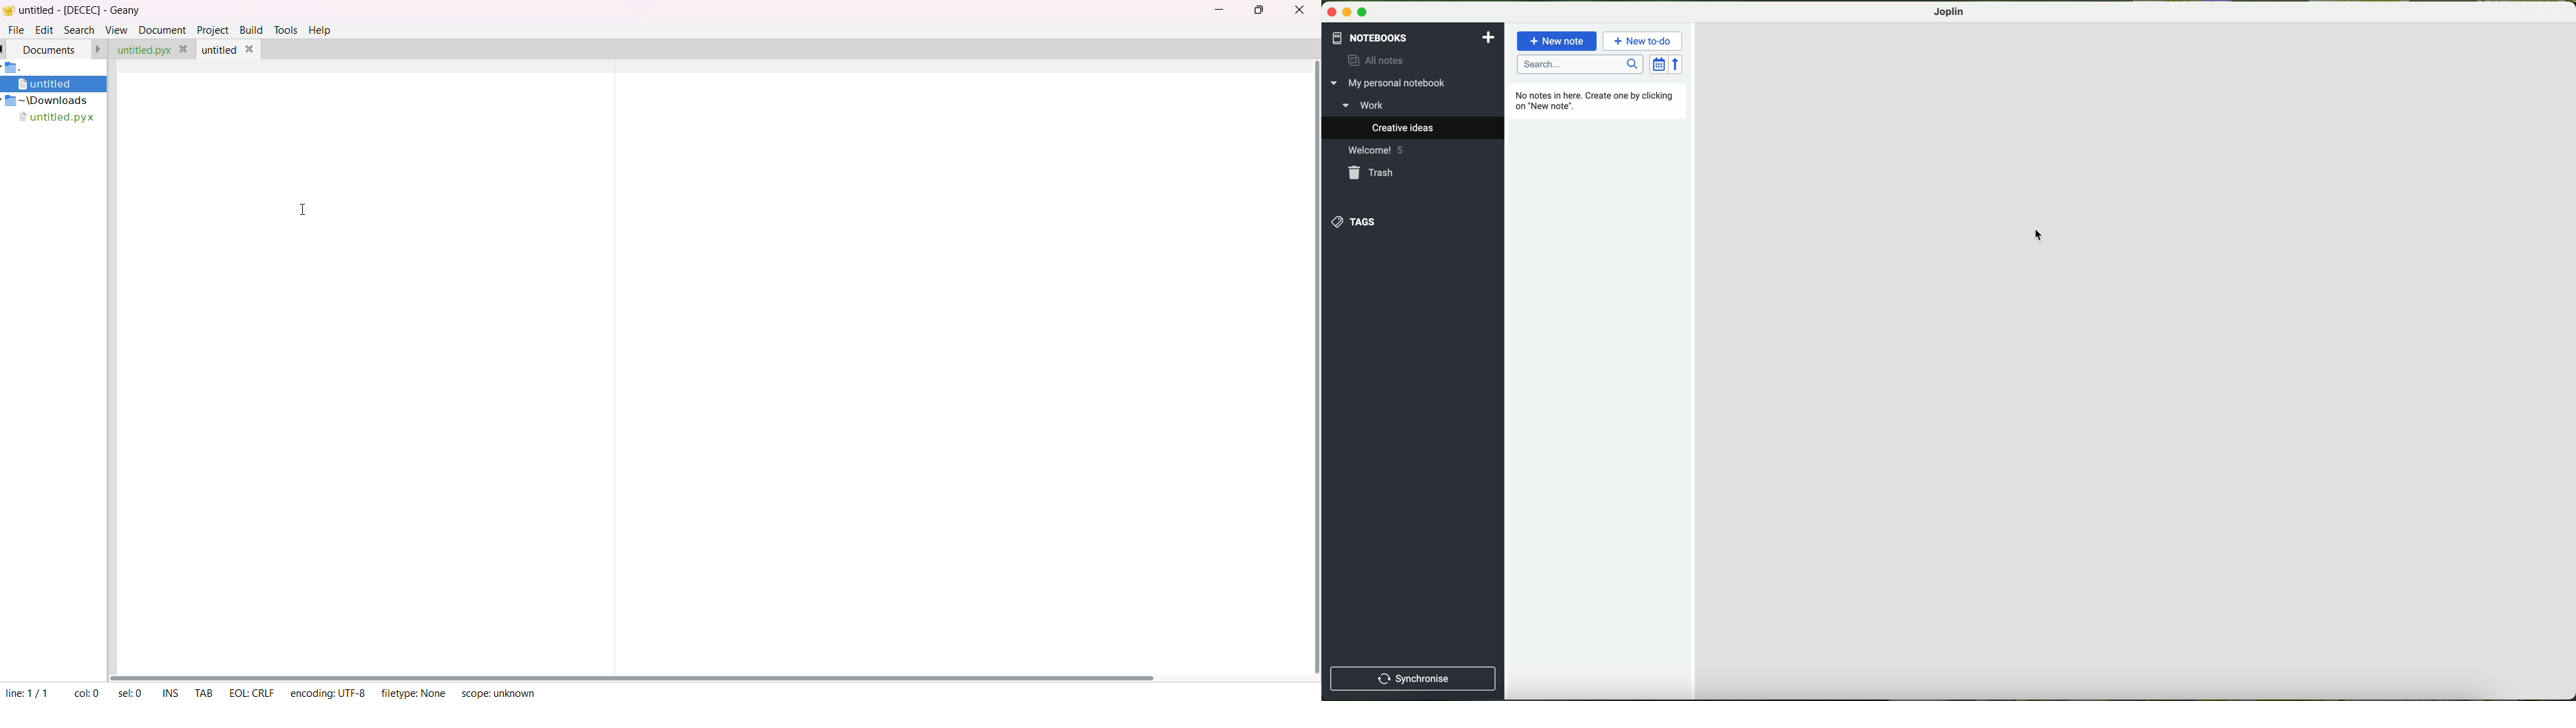 The height and width of the screenshot is (728, 2576). Describe the element at coordinates (1597, 100) in the screenshot. I see `no notes in here. create one by clicking new note` at that location.